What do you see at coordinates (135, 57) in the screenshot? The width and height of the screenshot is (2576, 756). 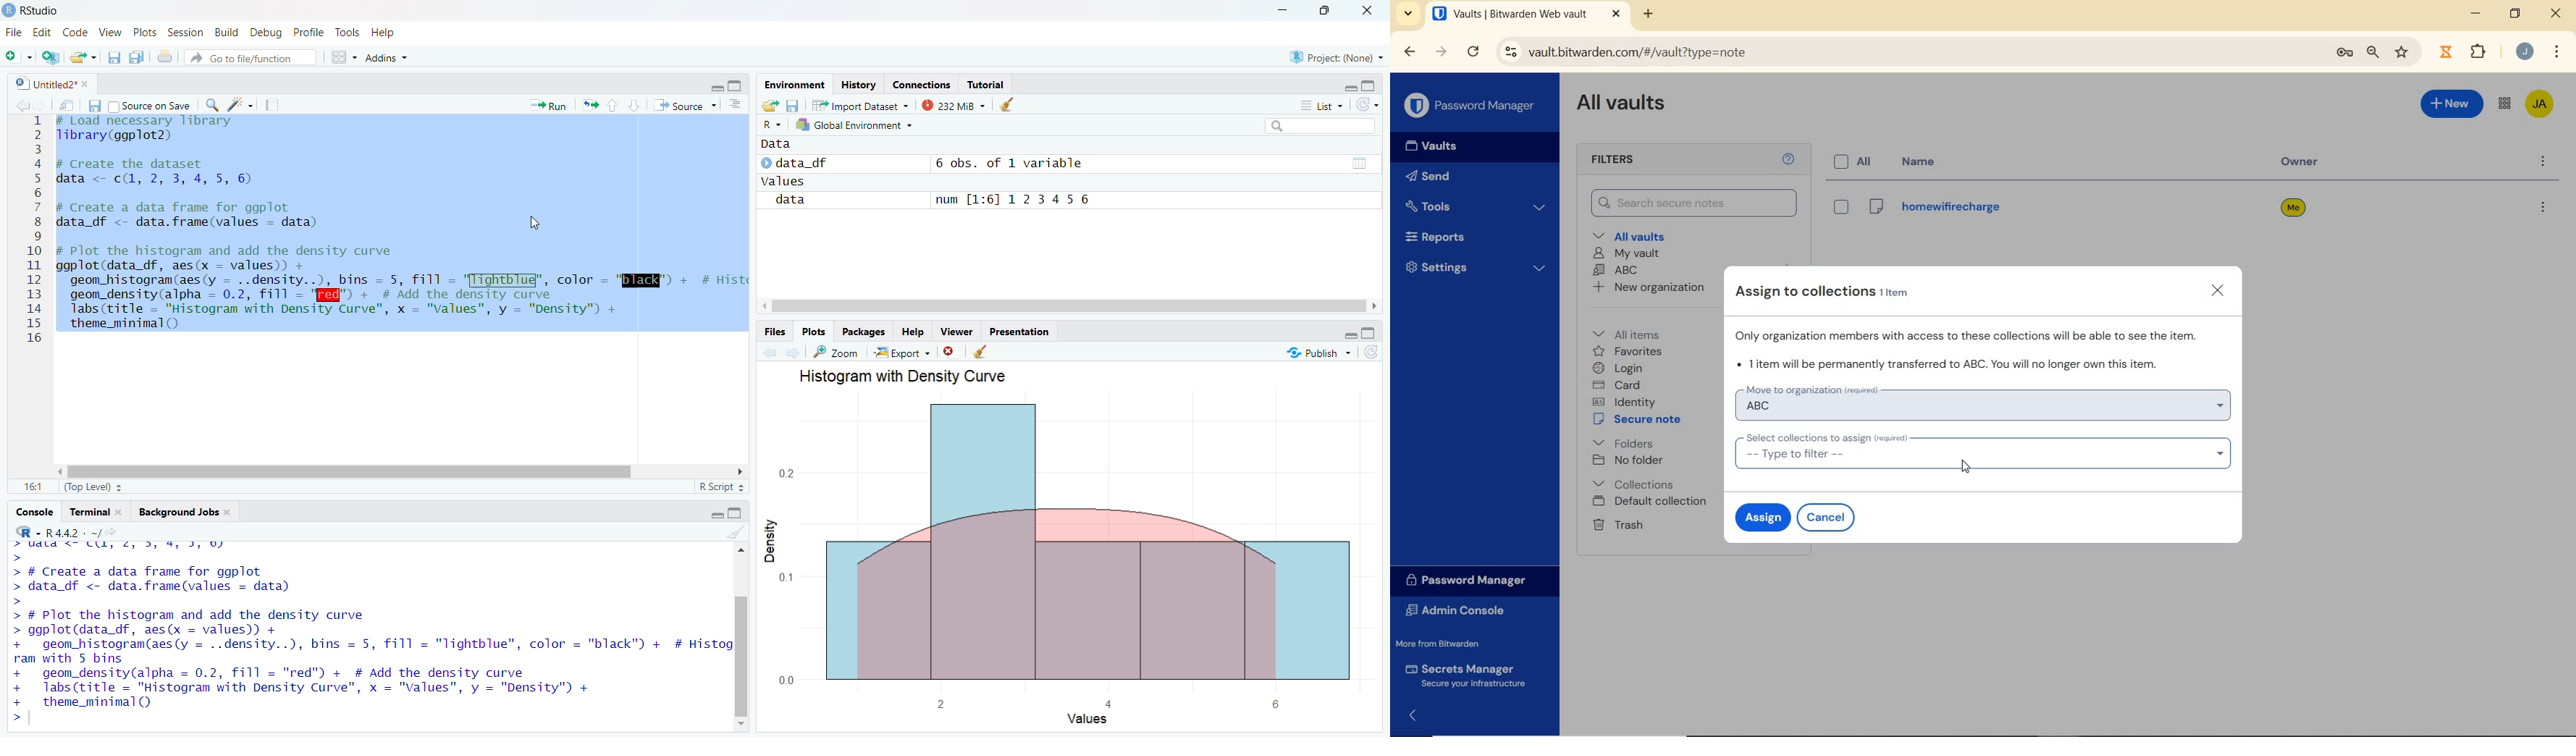 I see `save all open documents` at bounding box center [135, 57].